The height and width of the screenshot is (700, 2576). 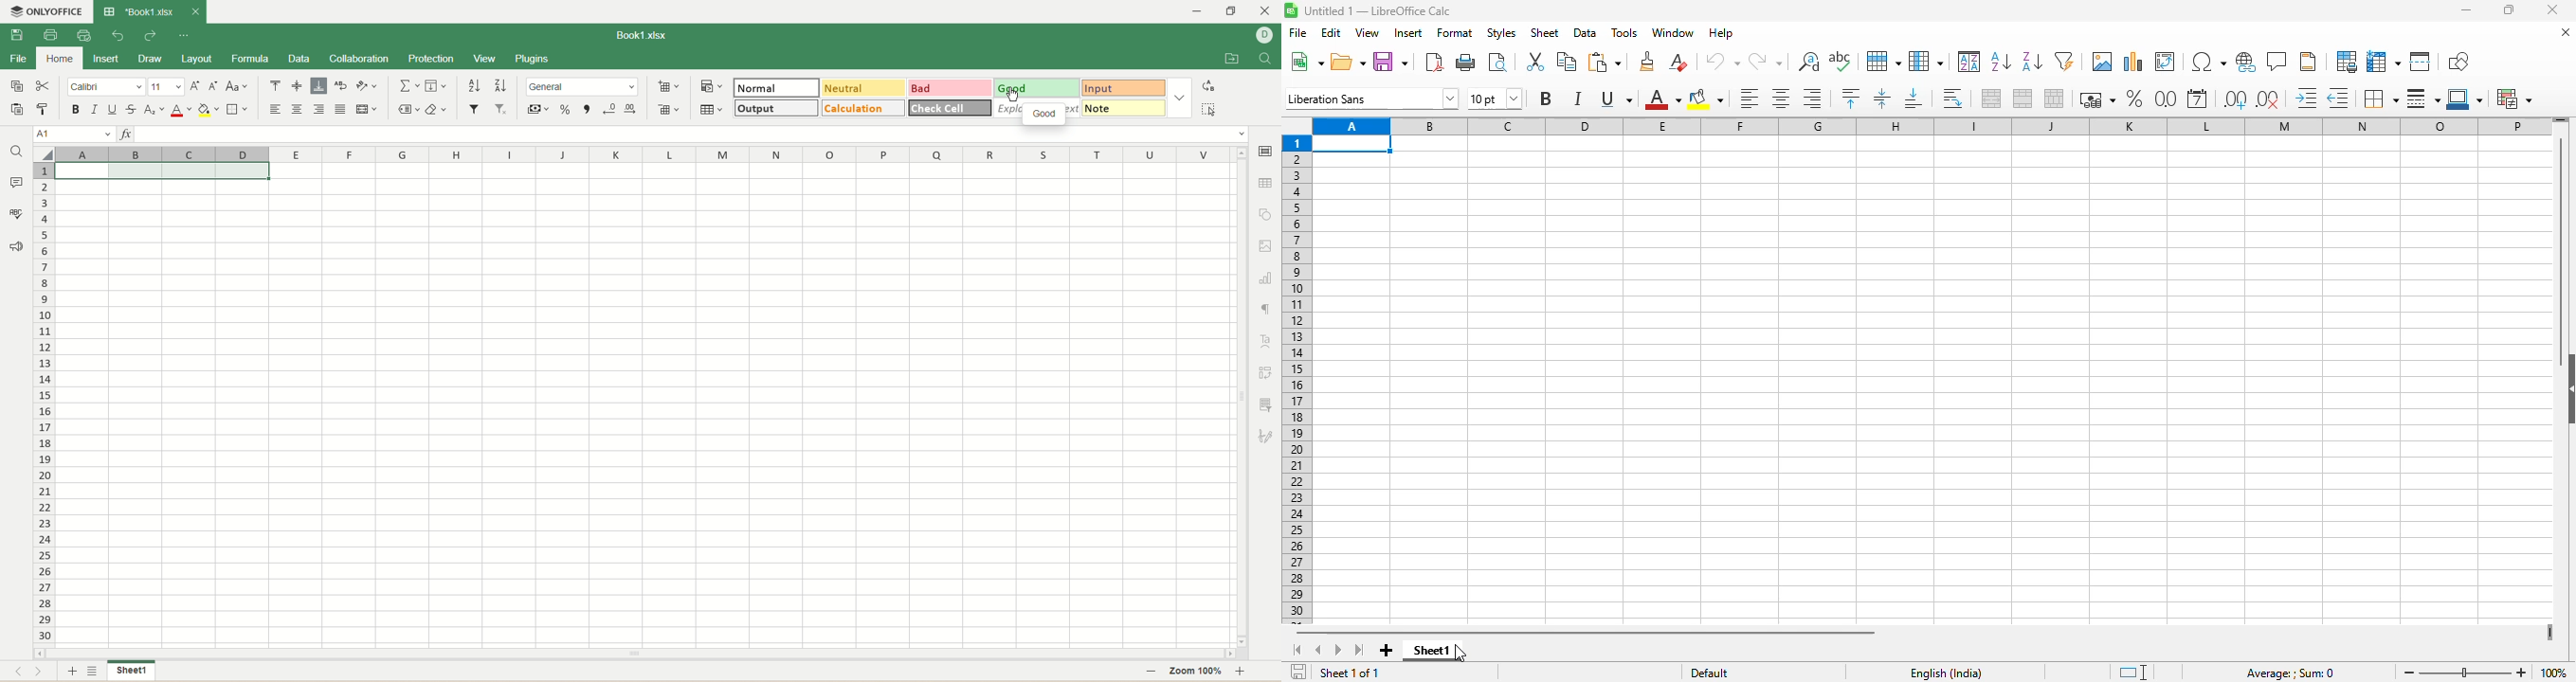 I want to click on copy style, so click(x=43, y=111).